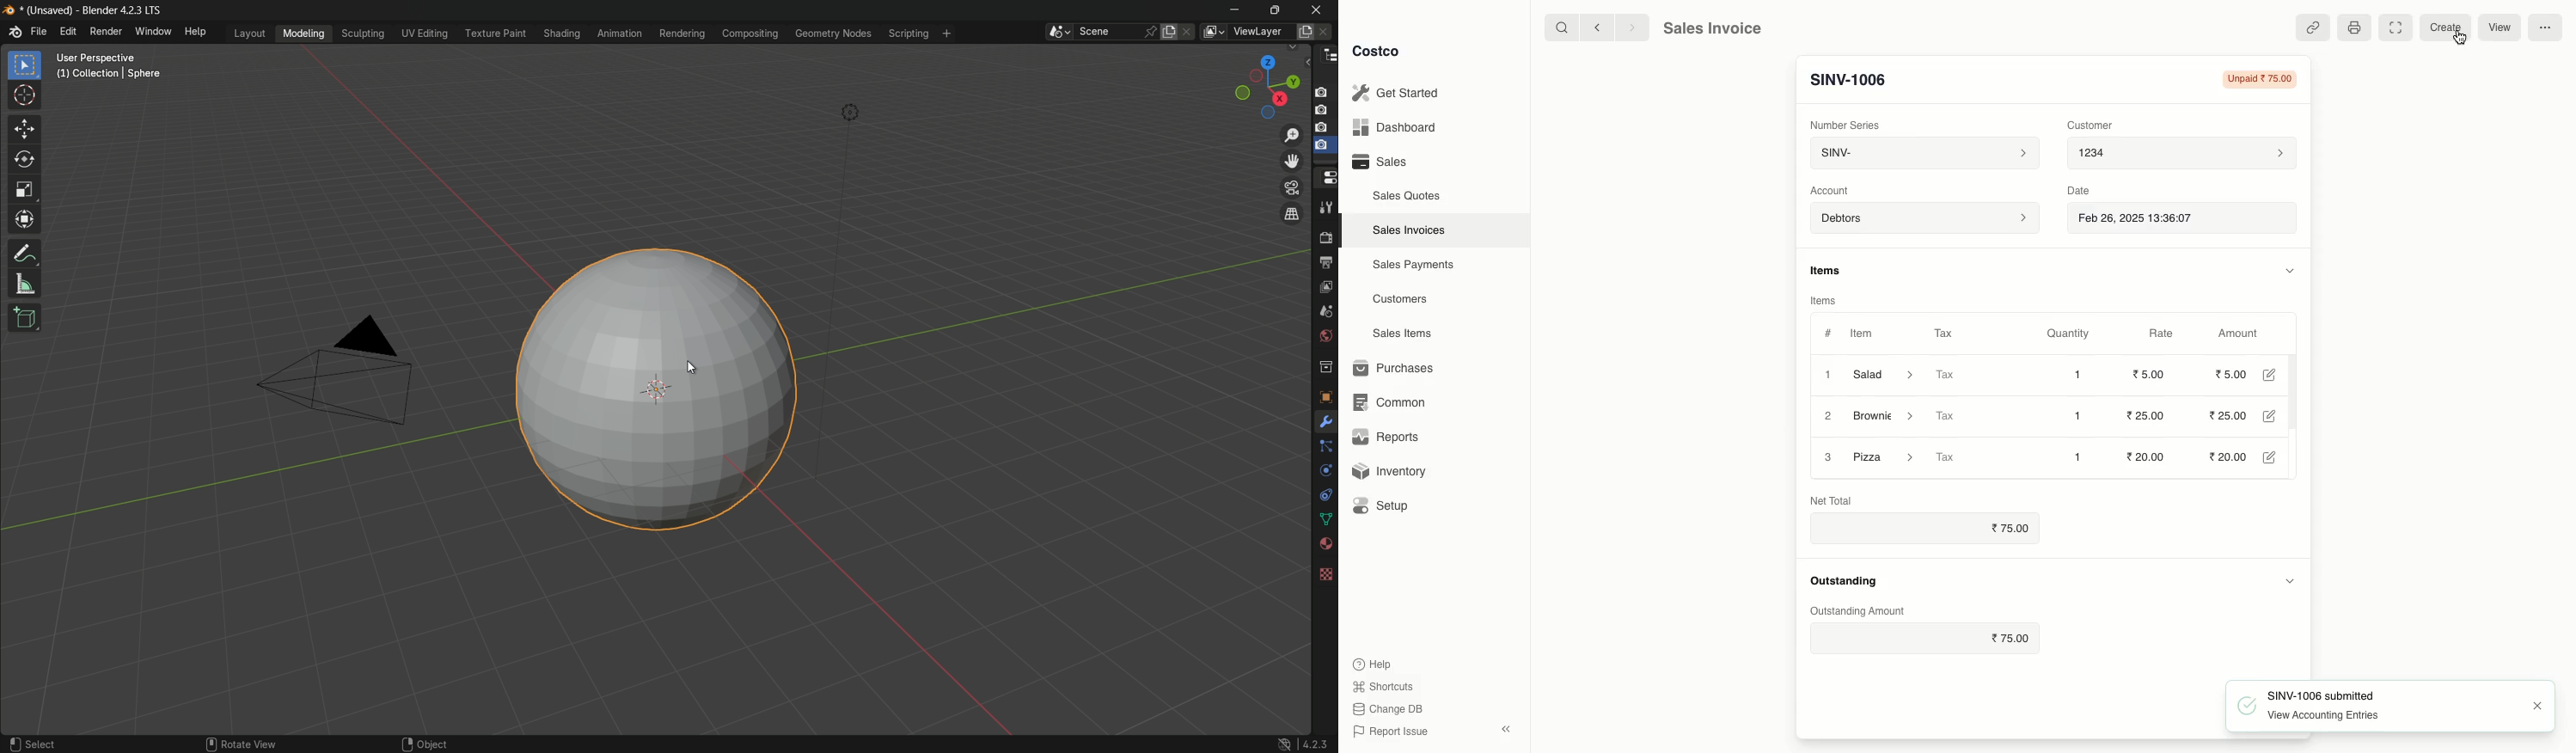 The width and height of the screenshot is (2576, 756). What do you see at coordinates (2273, 458) in the screenshot?
I see `Edit` at bounding box center [2273, 458].